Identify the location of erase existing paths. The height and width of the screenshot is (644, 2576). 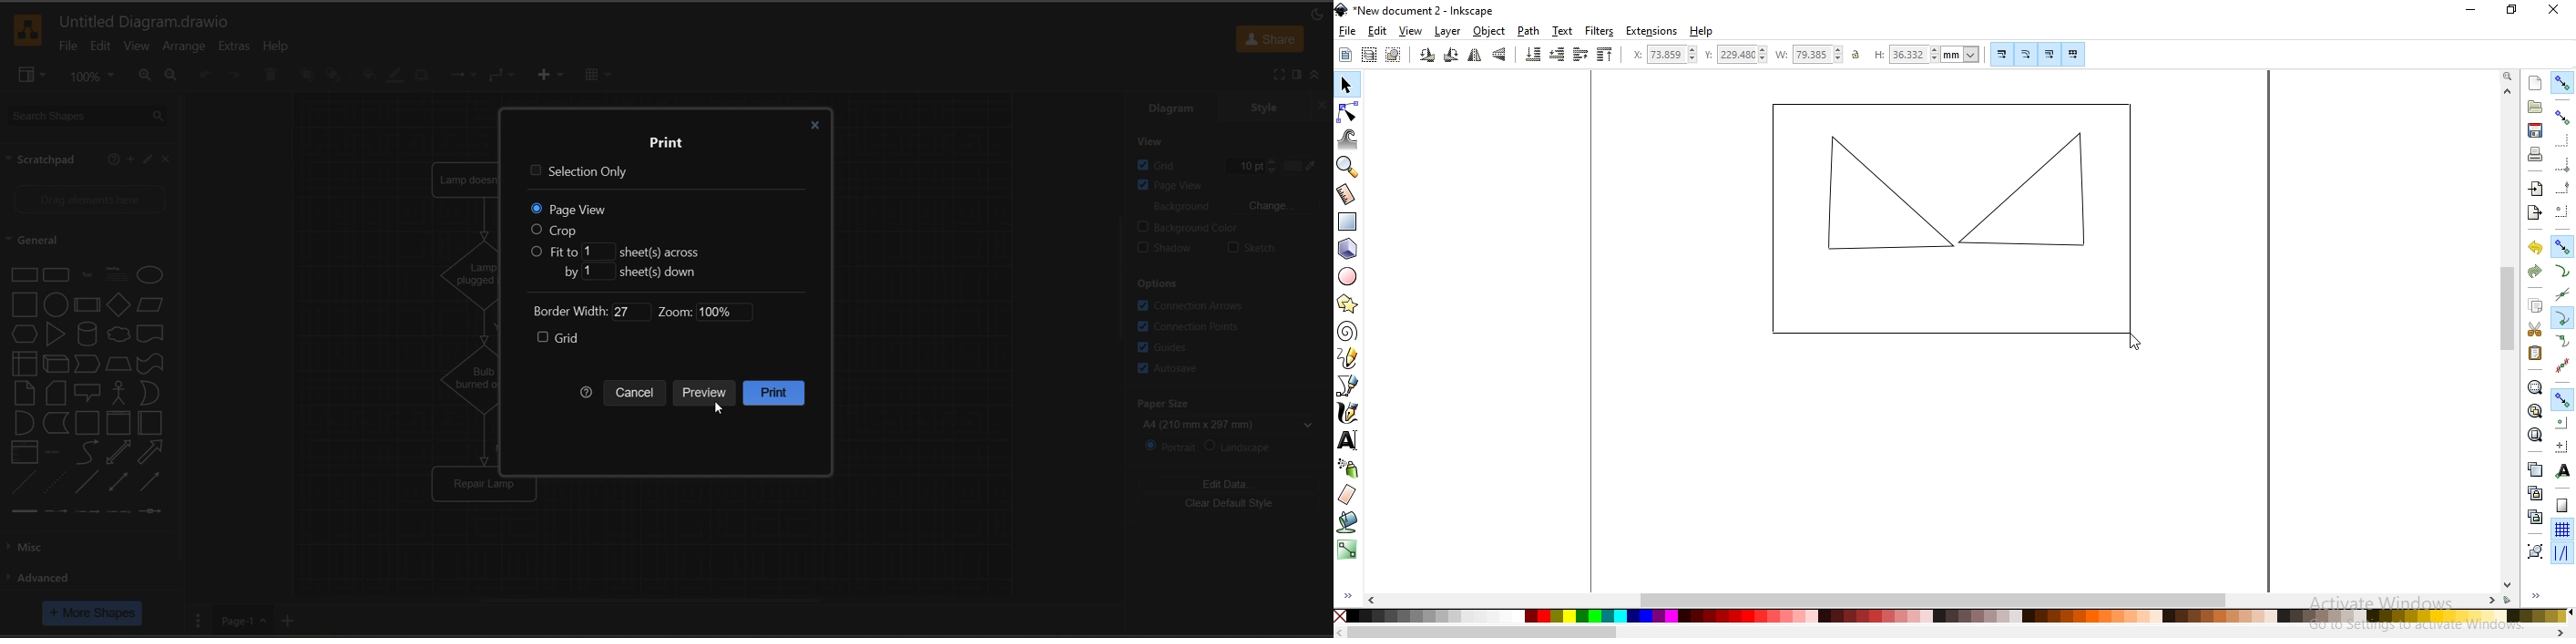
(1349, 495).